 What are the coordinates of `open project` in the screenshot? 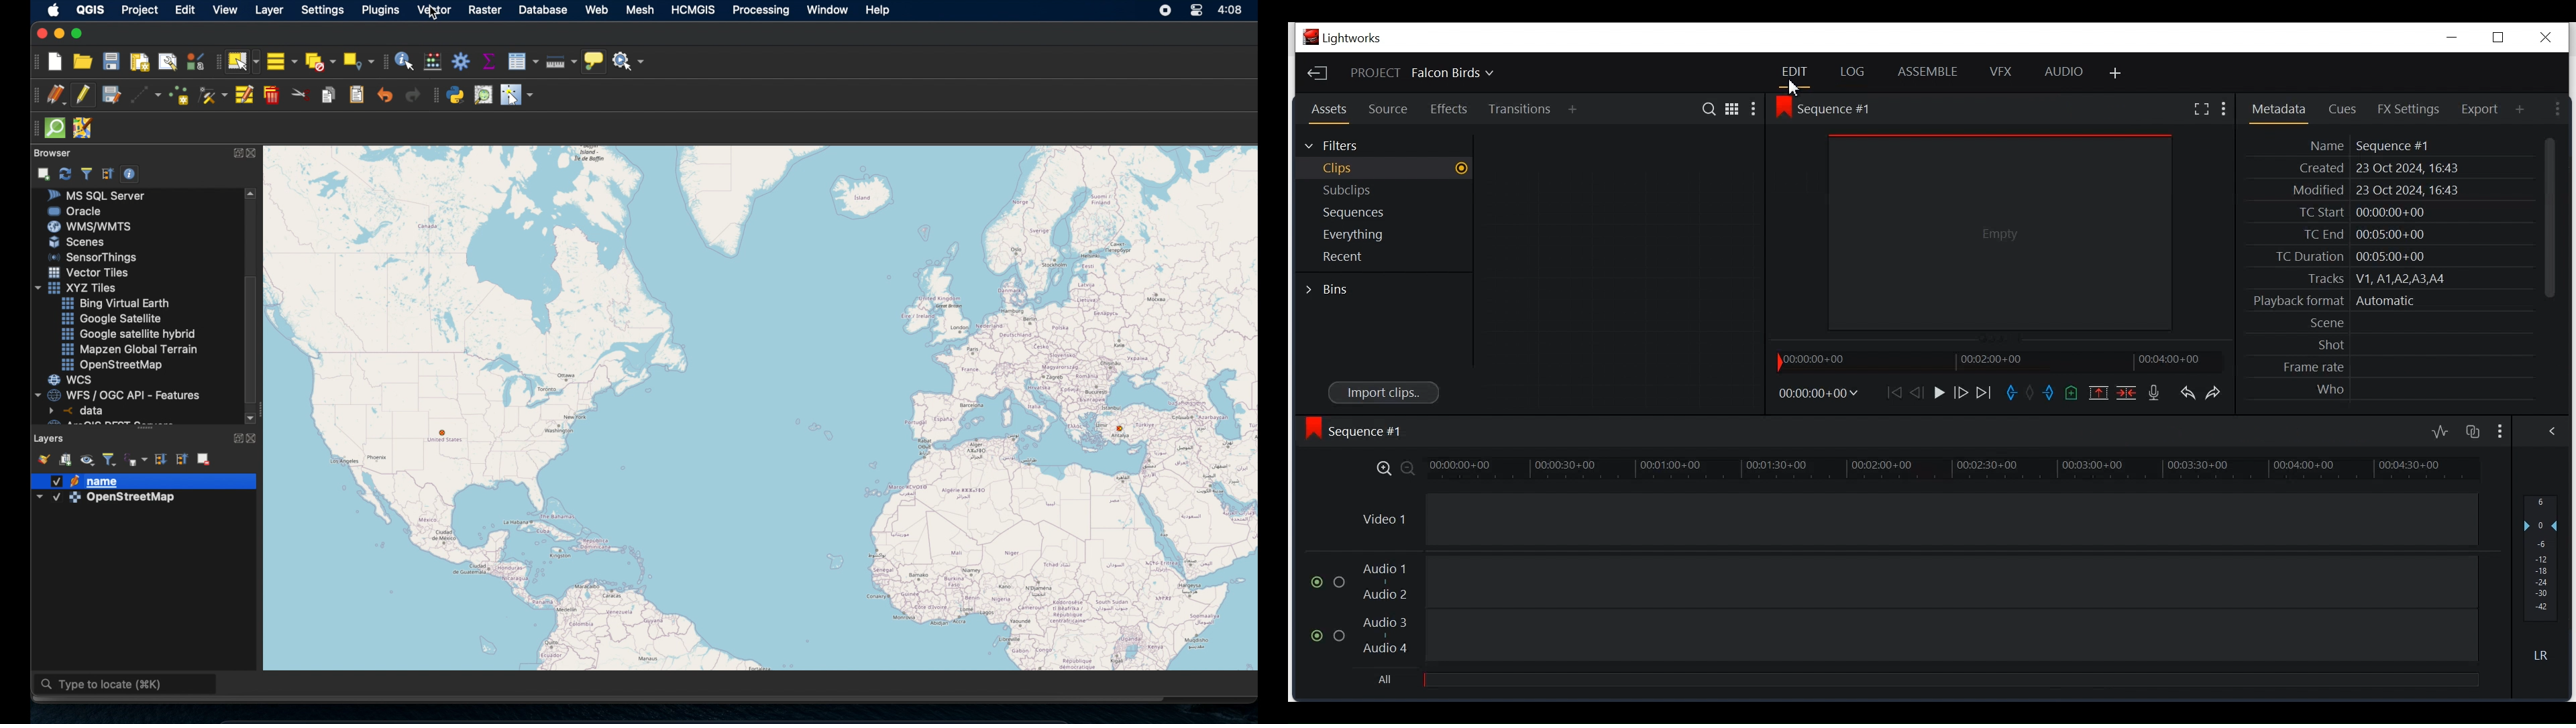 It's located at (83, 62).